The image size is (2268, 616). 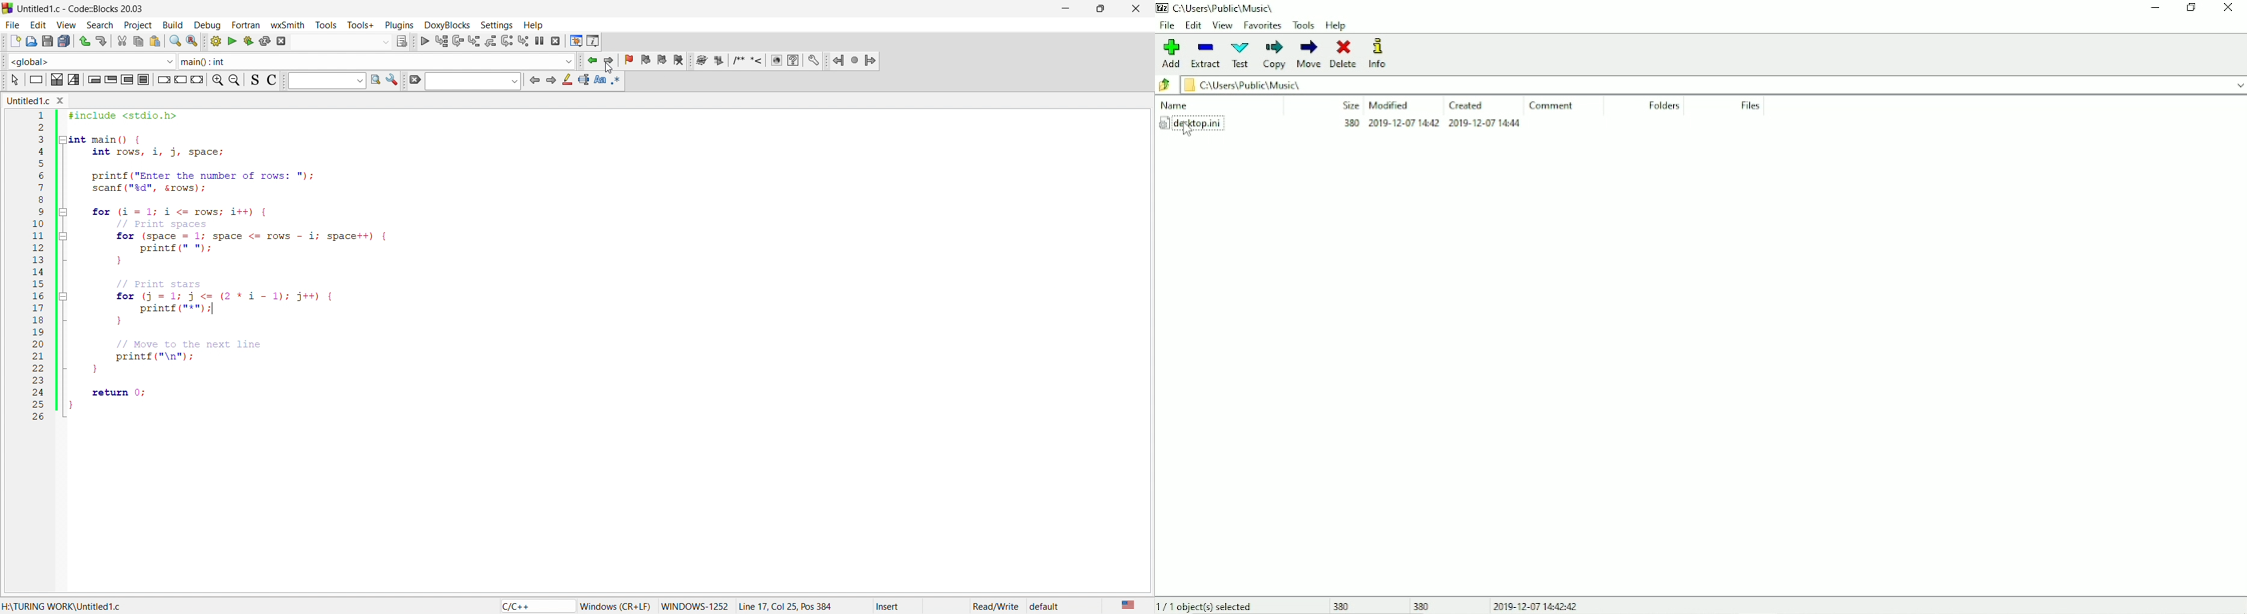 I want to click on edit, so click(x=36, y=25).